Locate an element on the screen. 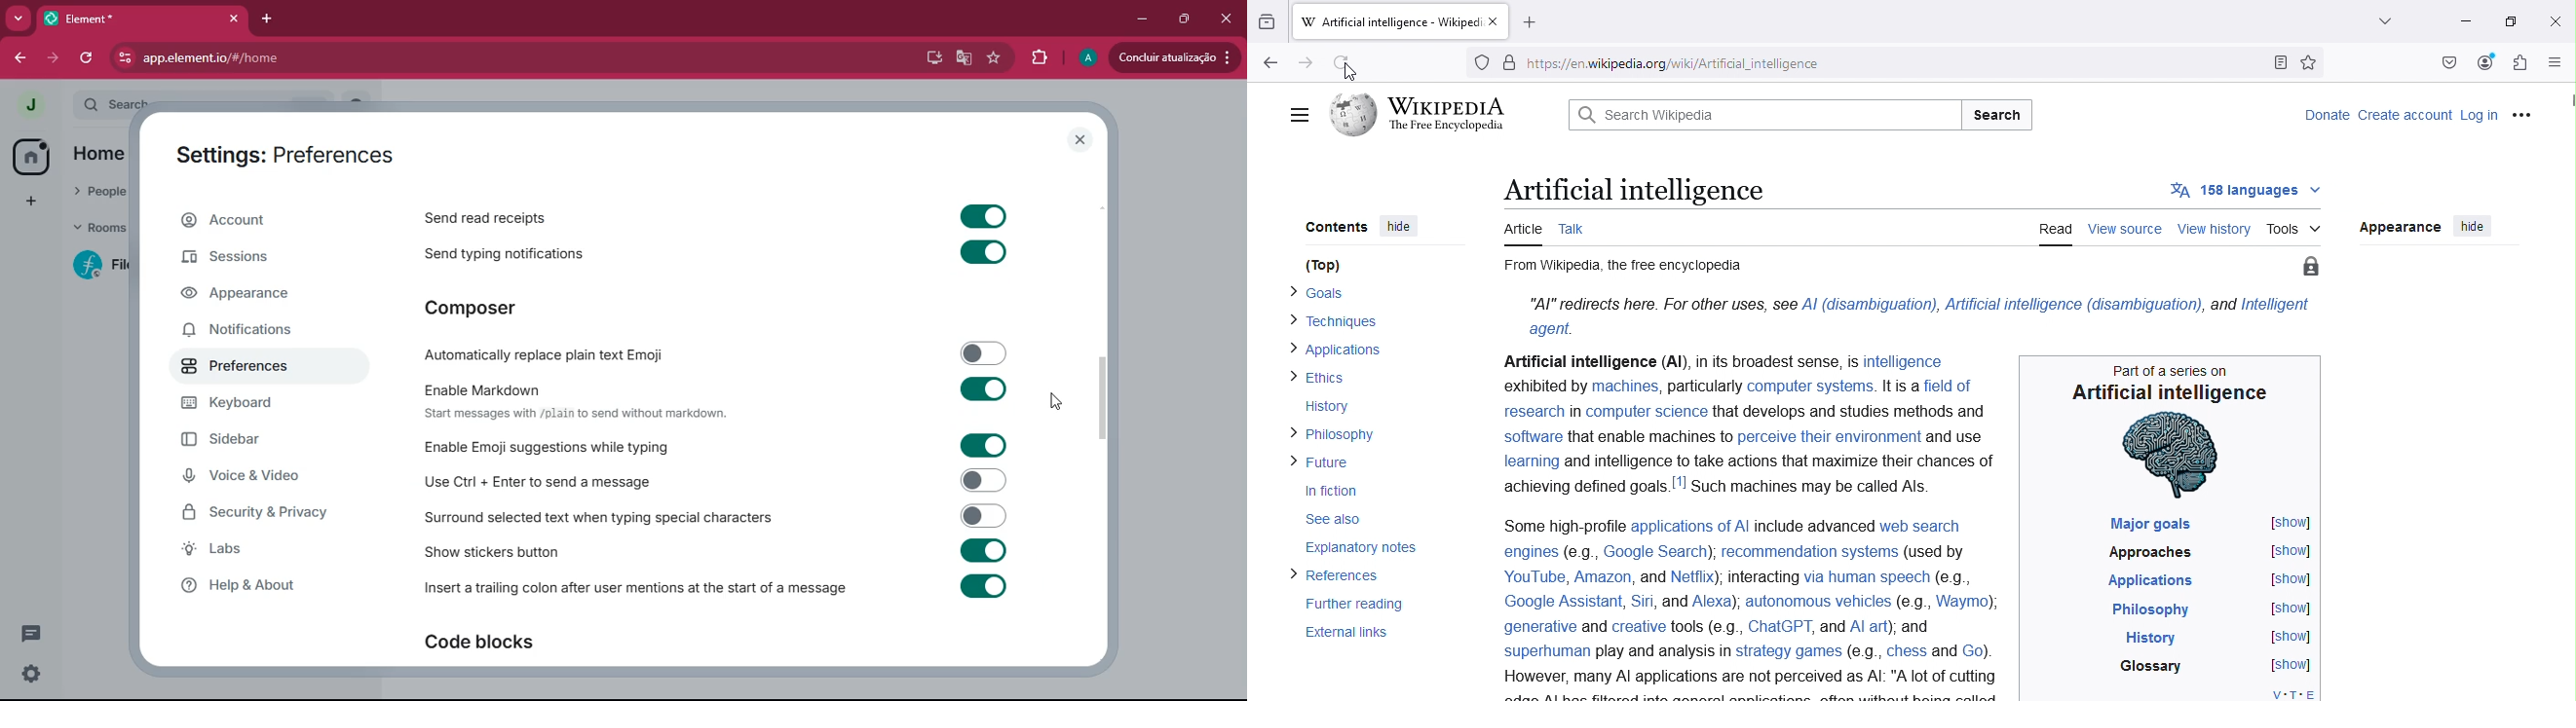  > Goals is located at coordinates (1313, 291).